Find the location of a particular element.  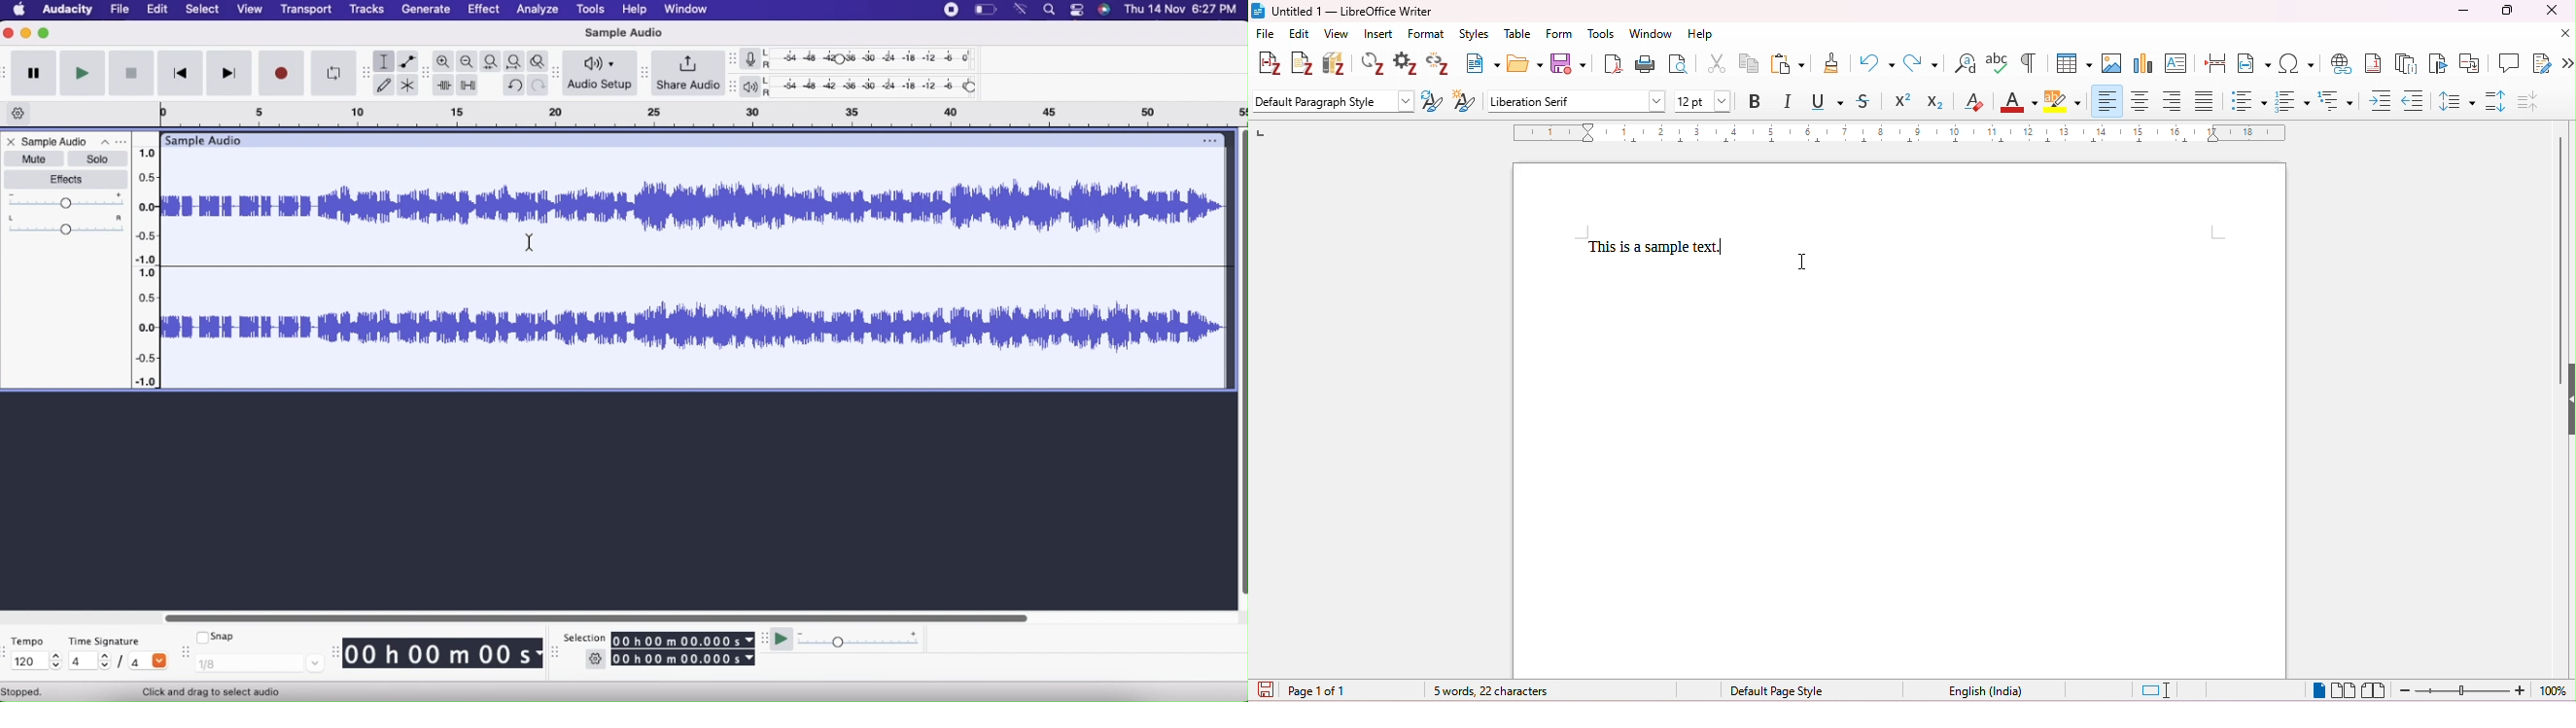

update style is located at coordinates (1433, 102).